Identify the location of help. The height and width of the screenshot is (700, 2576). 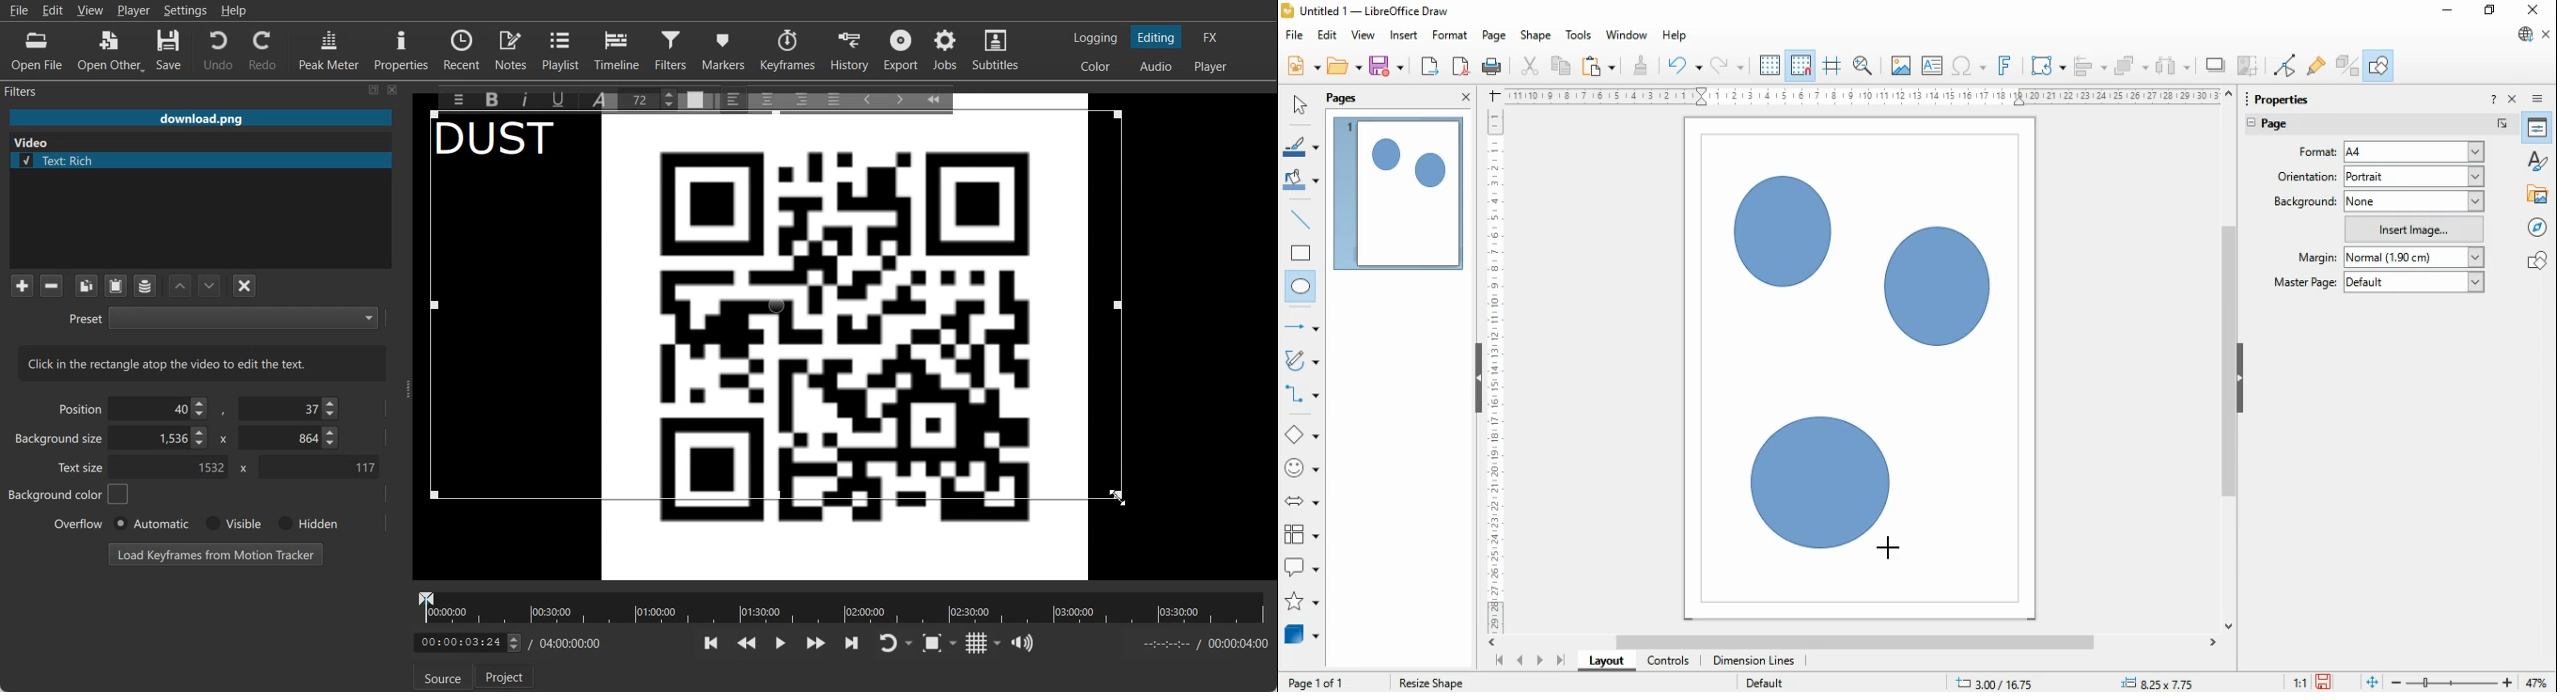
(1675, 36).